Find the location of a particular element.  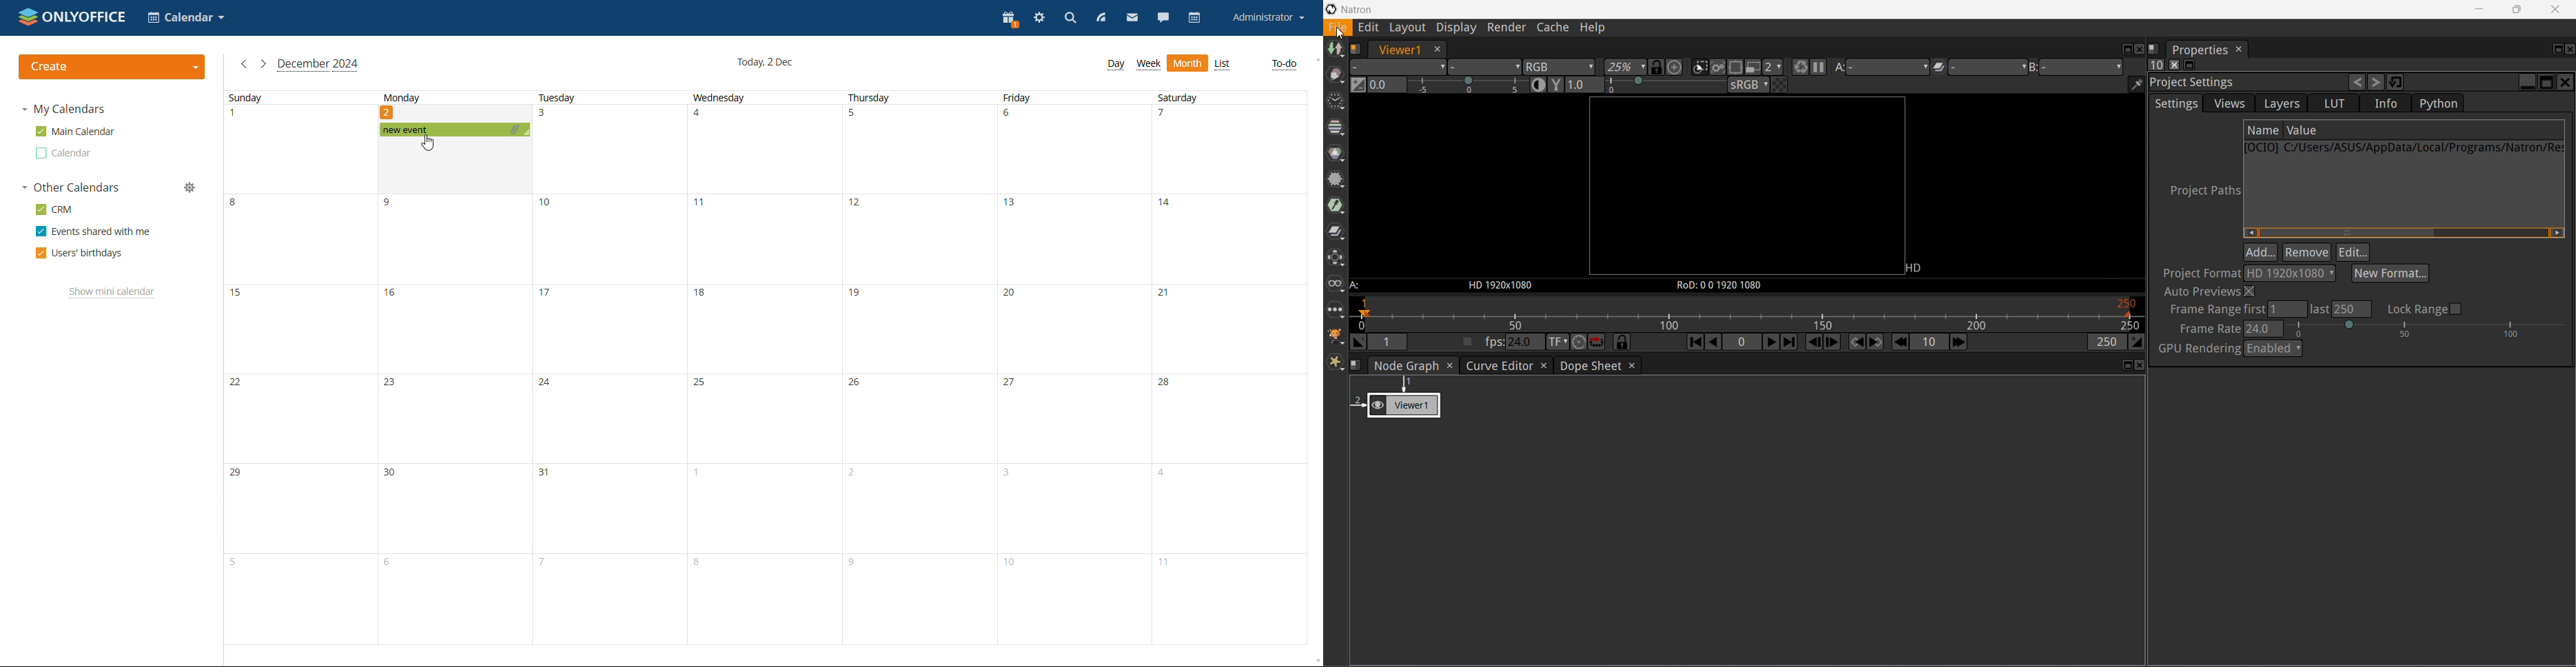

26 is located at coordinates (857, 384).